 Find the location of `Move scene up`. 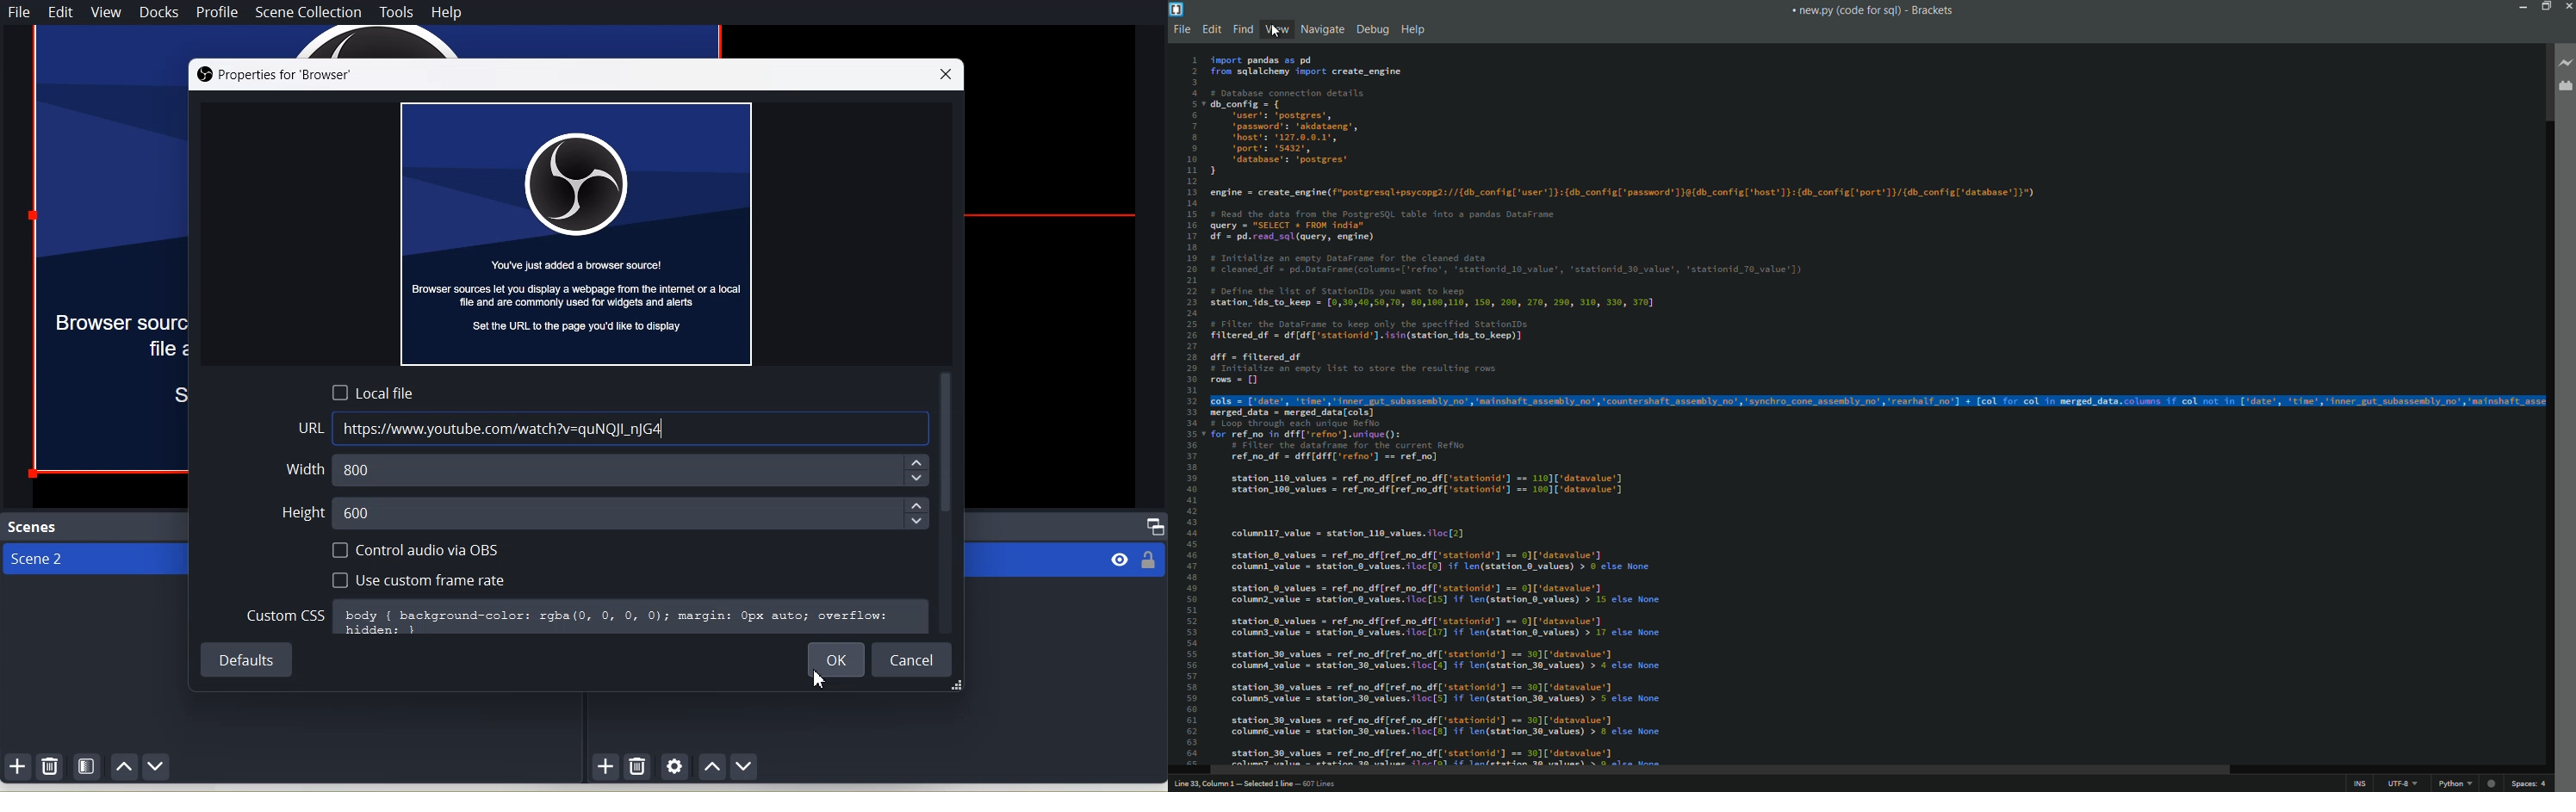

Move scene up is located at coordinates (126, 766).